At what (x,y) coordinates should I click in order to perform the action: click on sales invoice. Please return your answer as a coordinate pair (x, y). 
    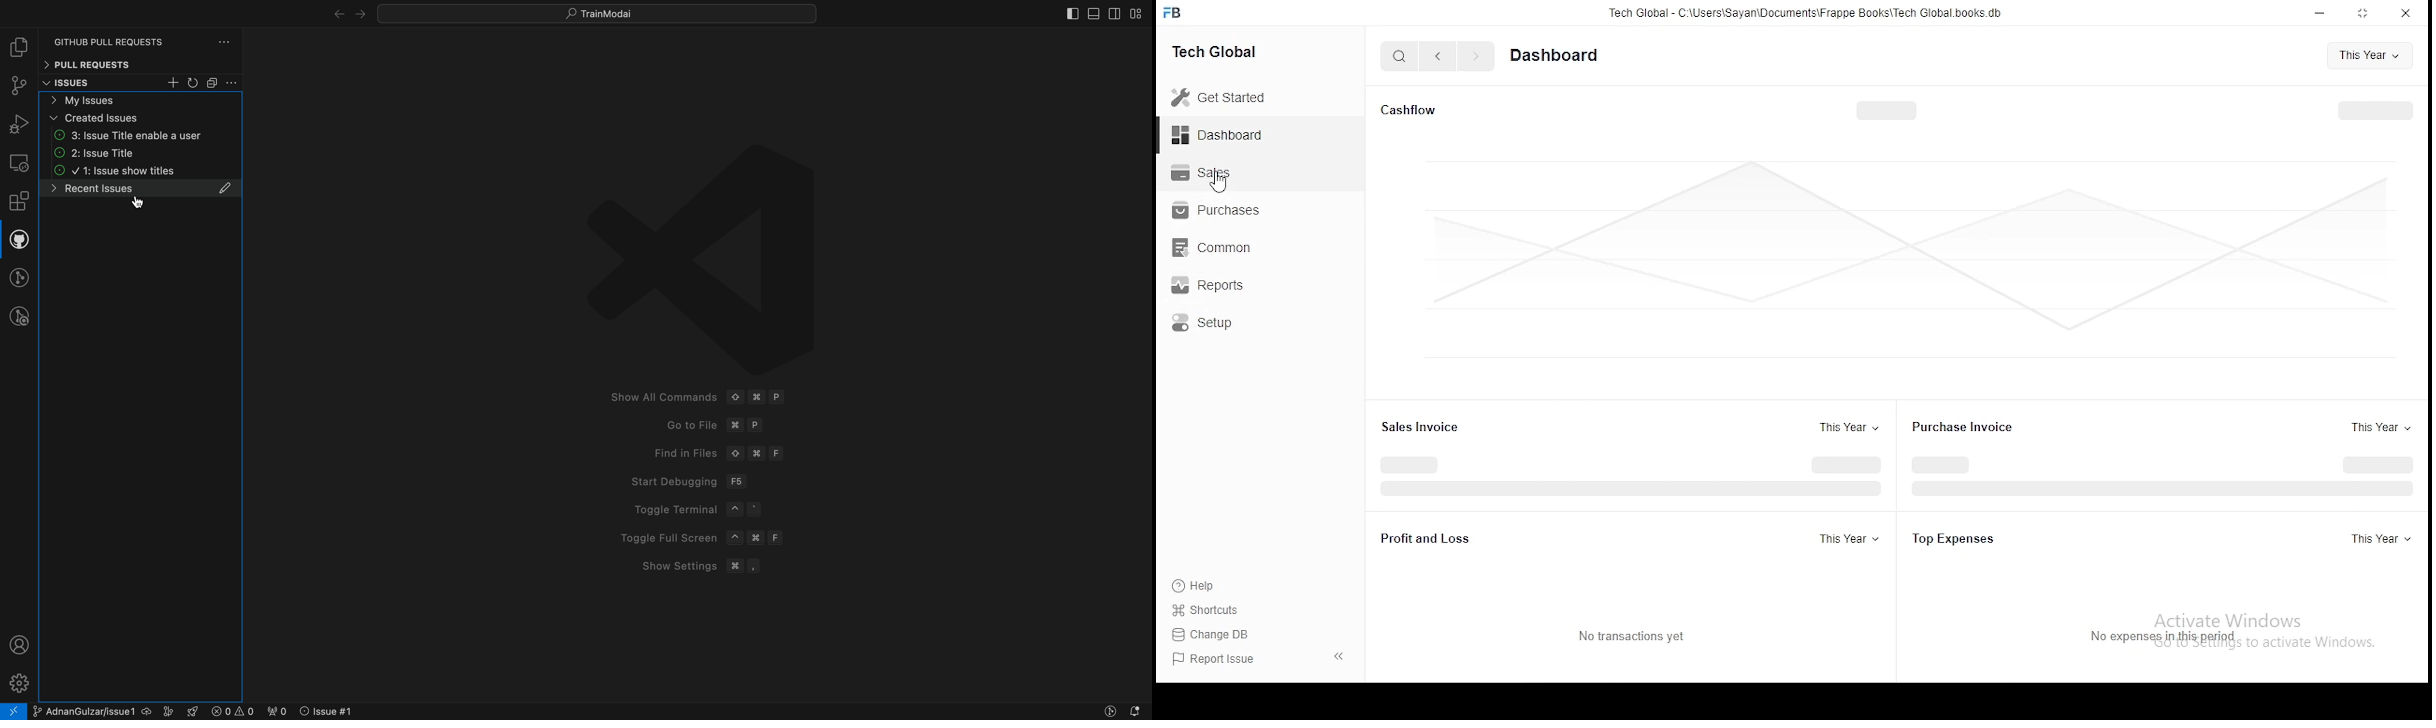
    Looking at the image, I should click on (1417, 427).